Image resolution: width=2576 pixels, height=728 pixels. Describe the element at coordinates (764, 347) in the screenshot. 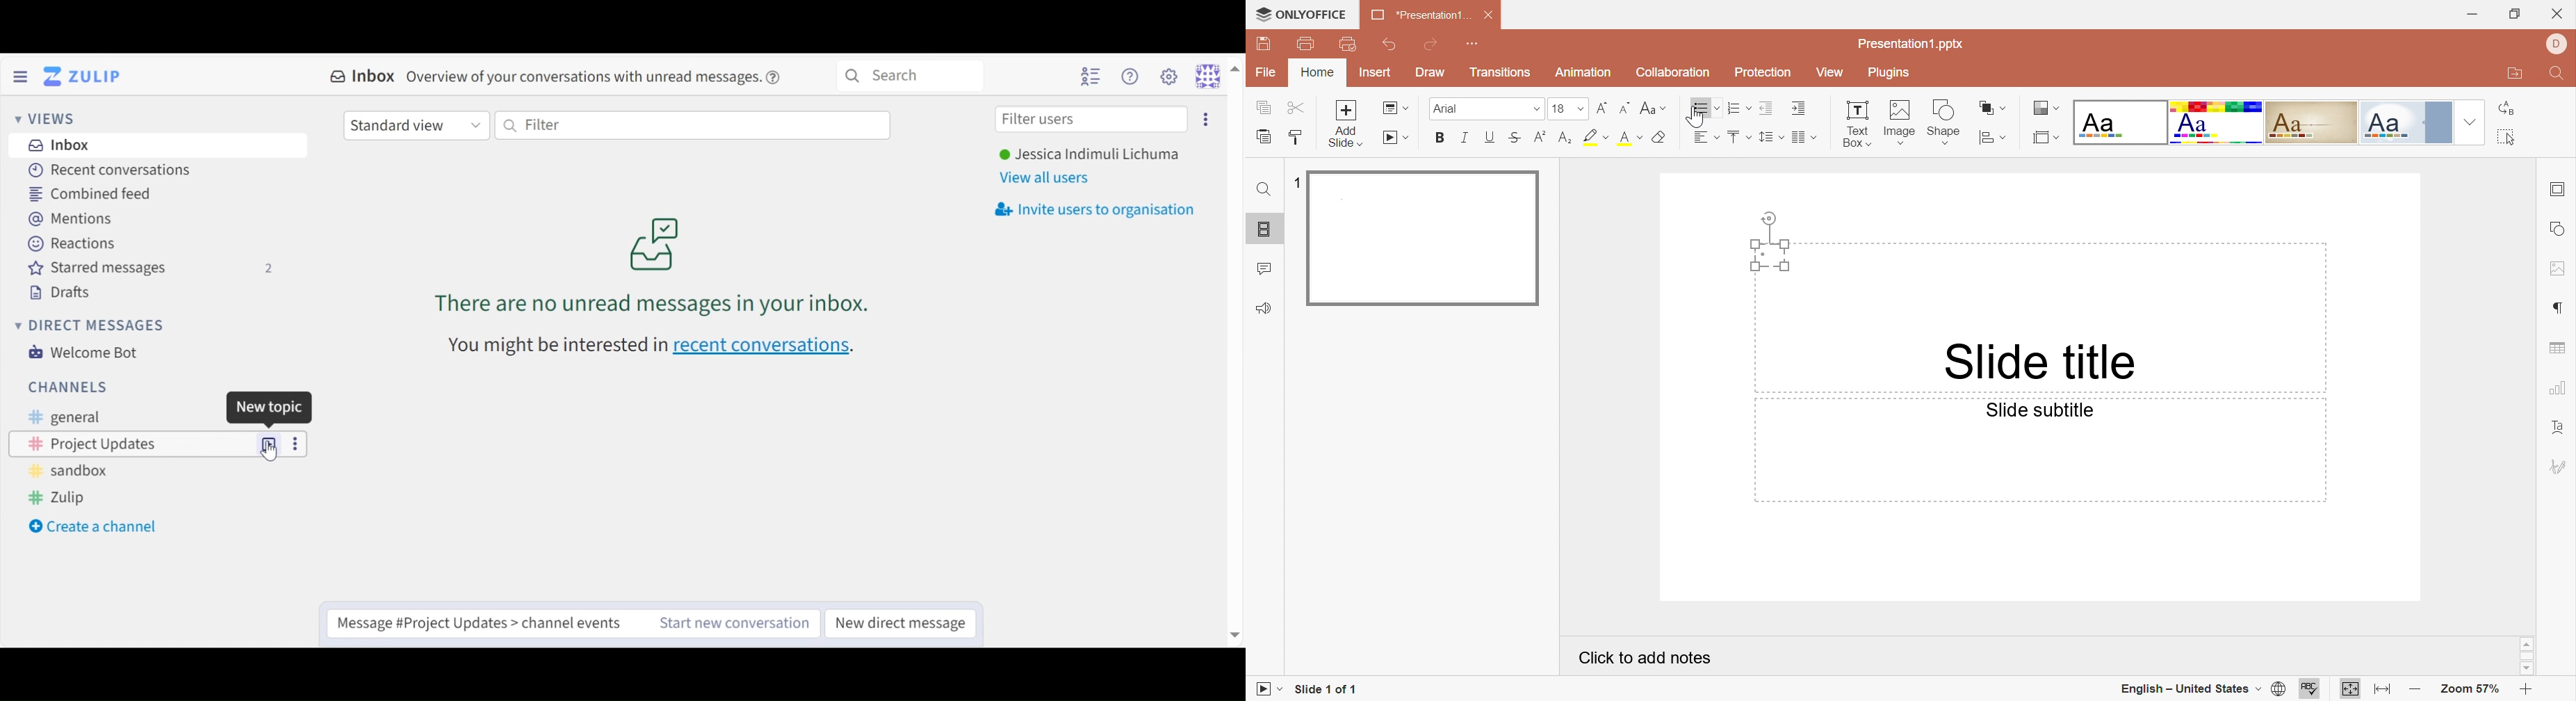

I see `recent conversations` at that location.